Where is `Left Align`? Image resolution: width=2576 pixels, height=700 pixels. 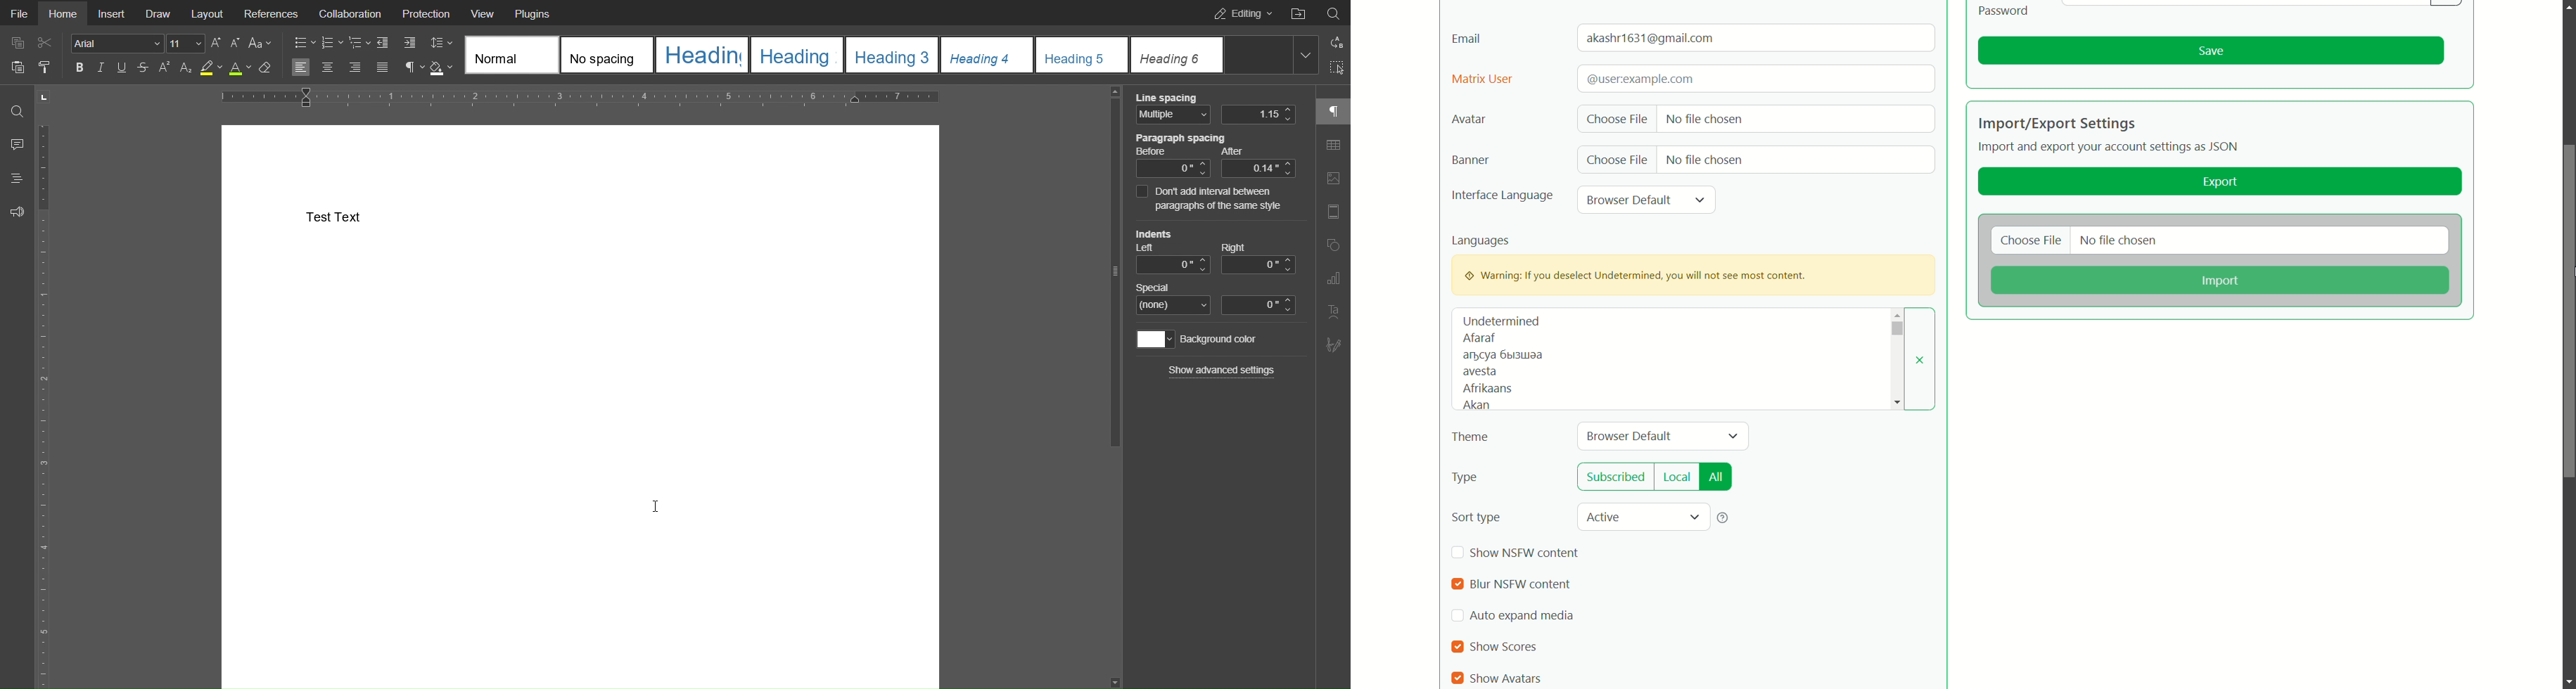 Left Align is located at coordinates (300, 68).